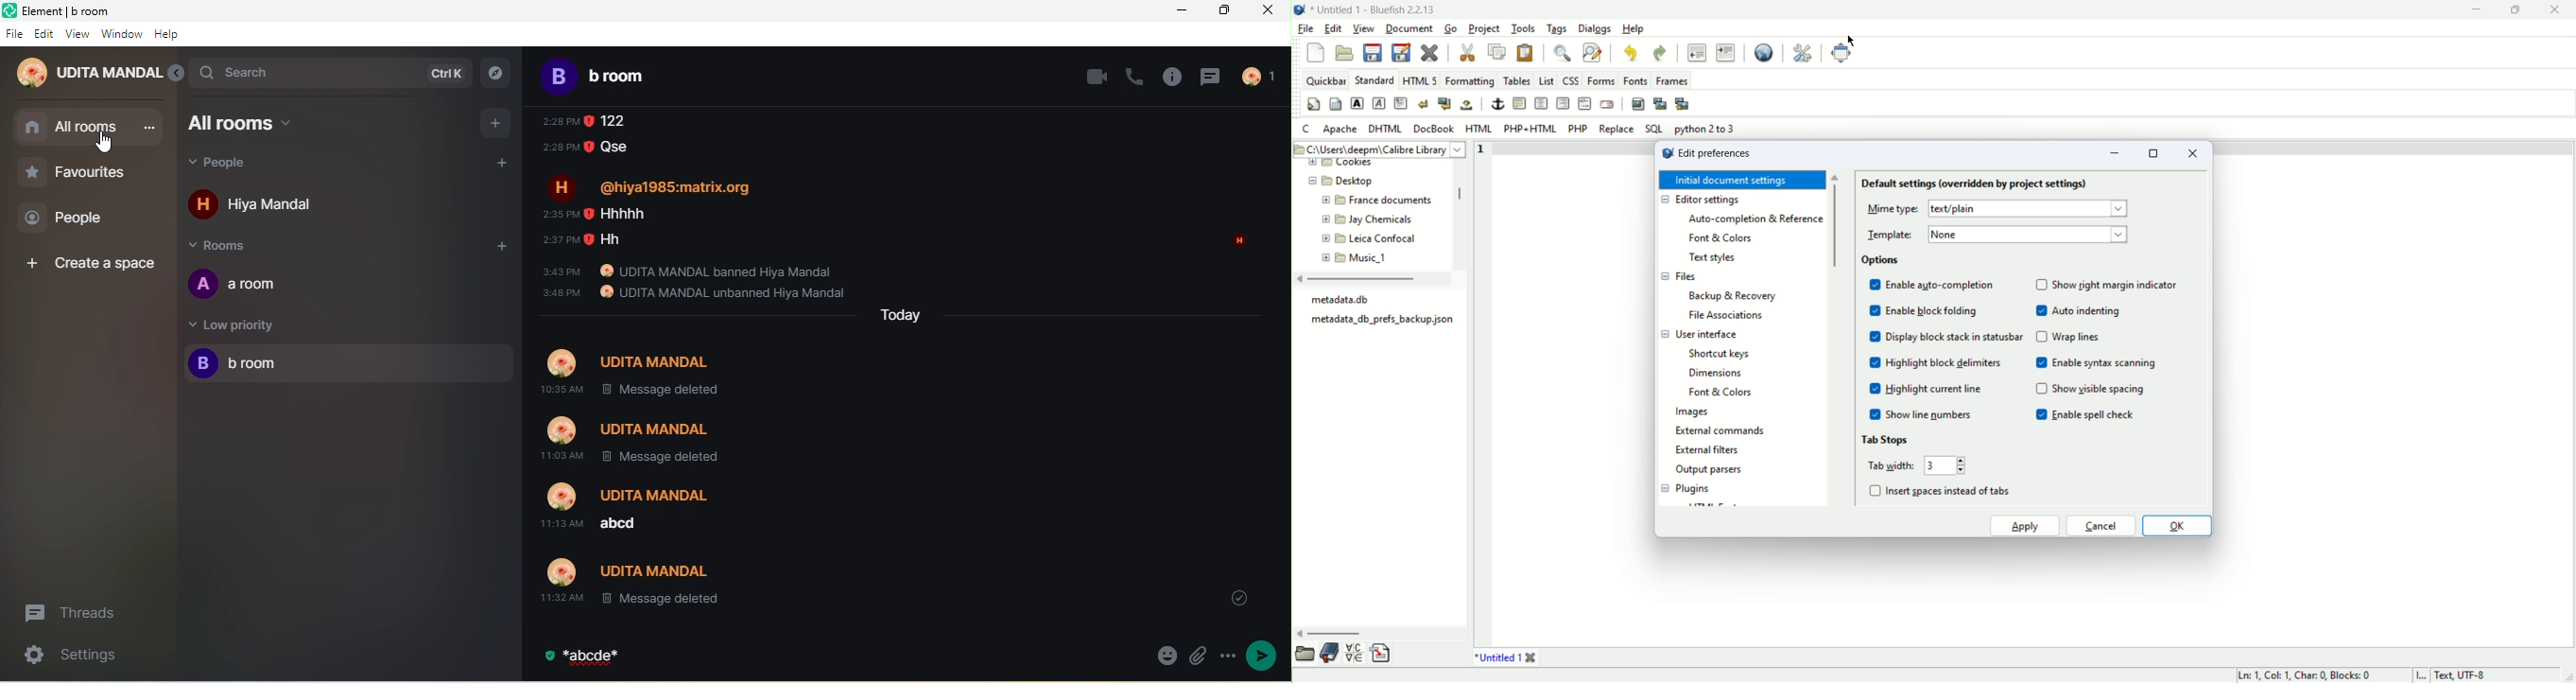 The image size is (2576, 700). I want to click on window, so click(122, 35).